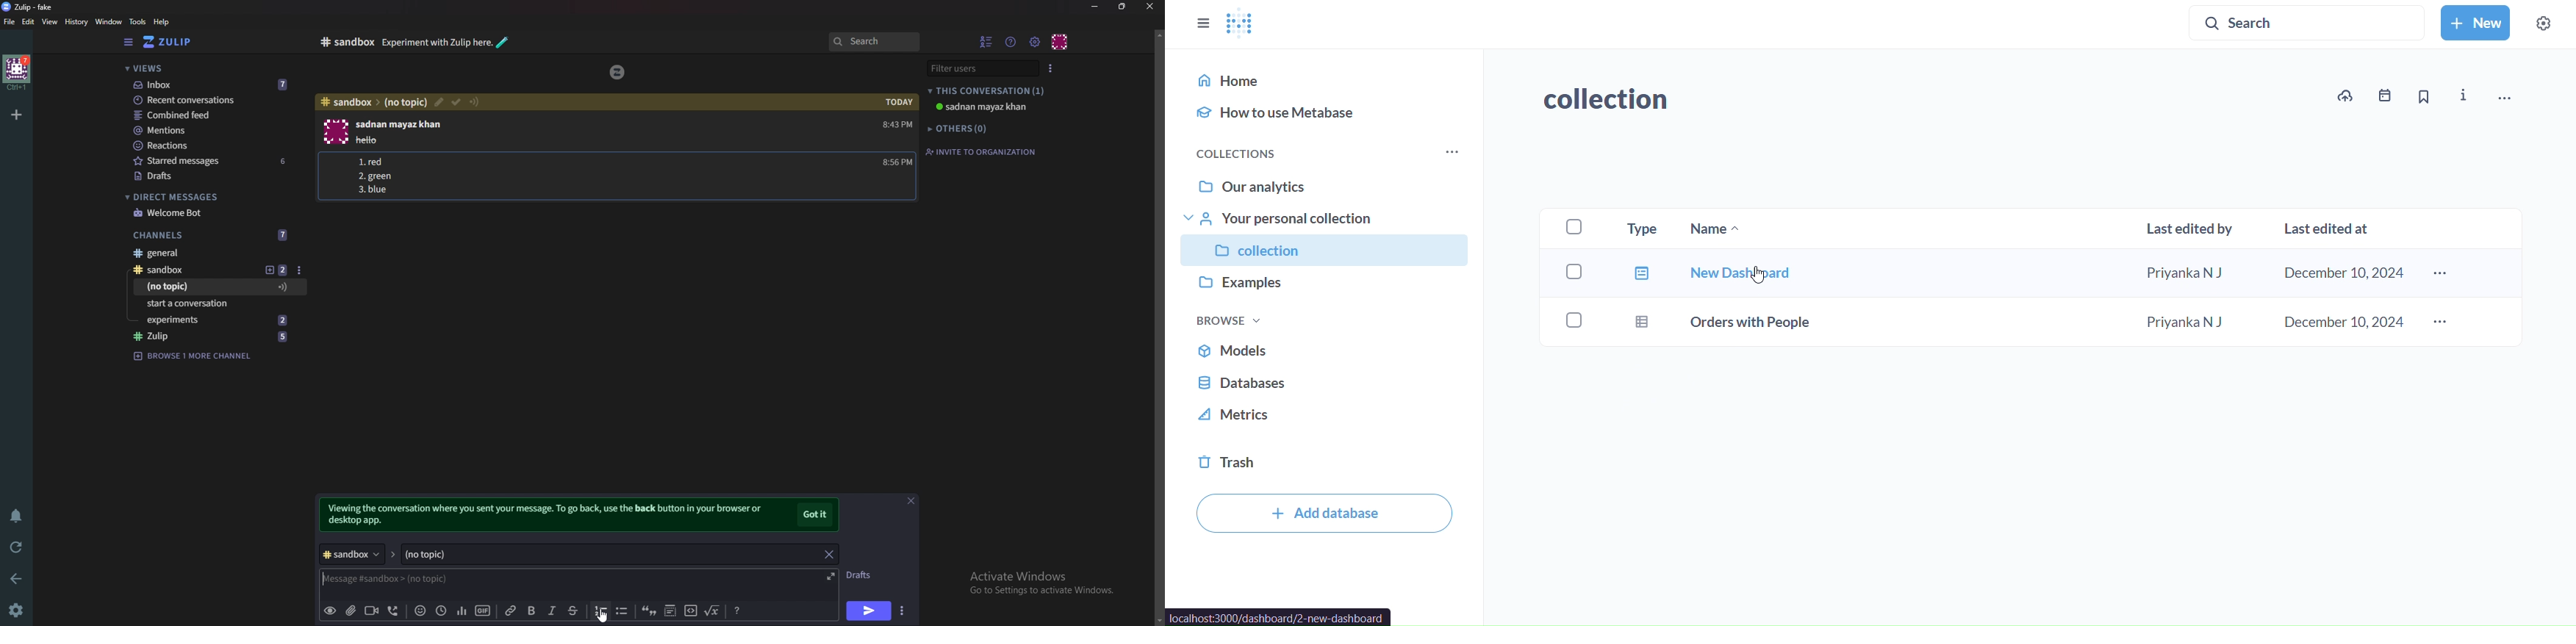  Describe the element at coordinates (816, 515) in the screenshot. I see `got it` at that location.